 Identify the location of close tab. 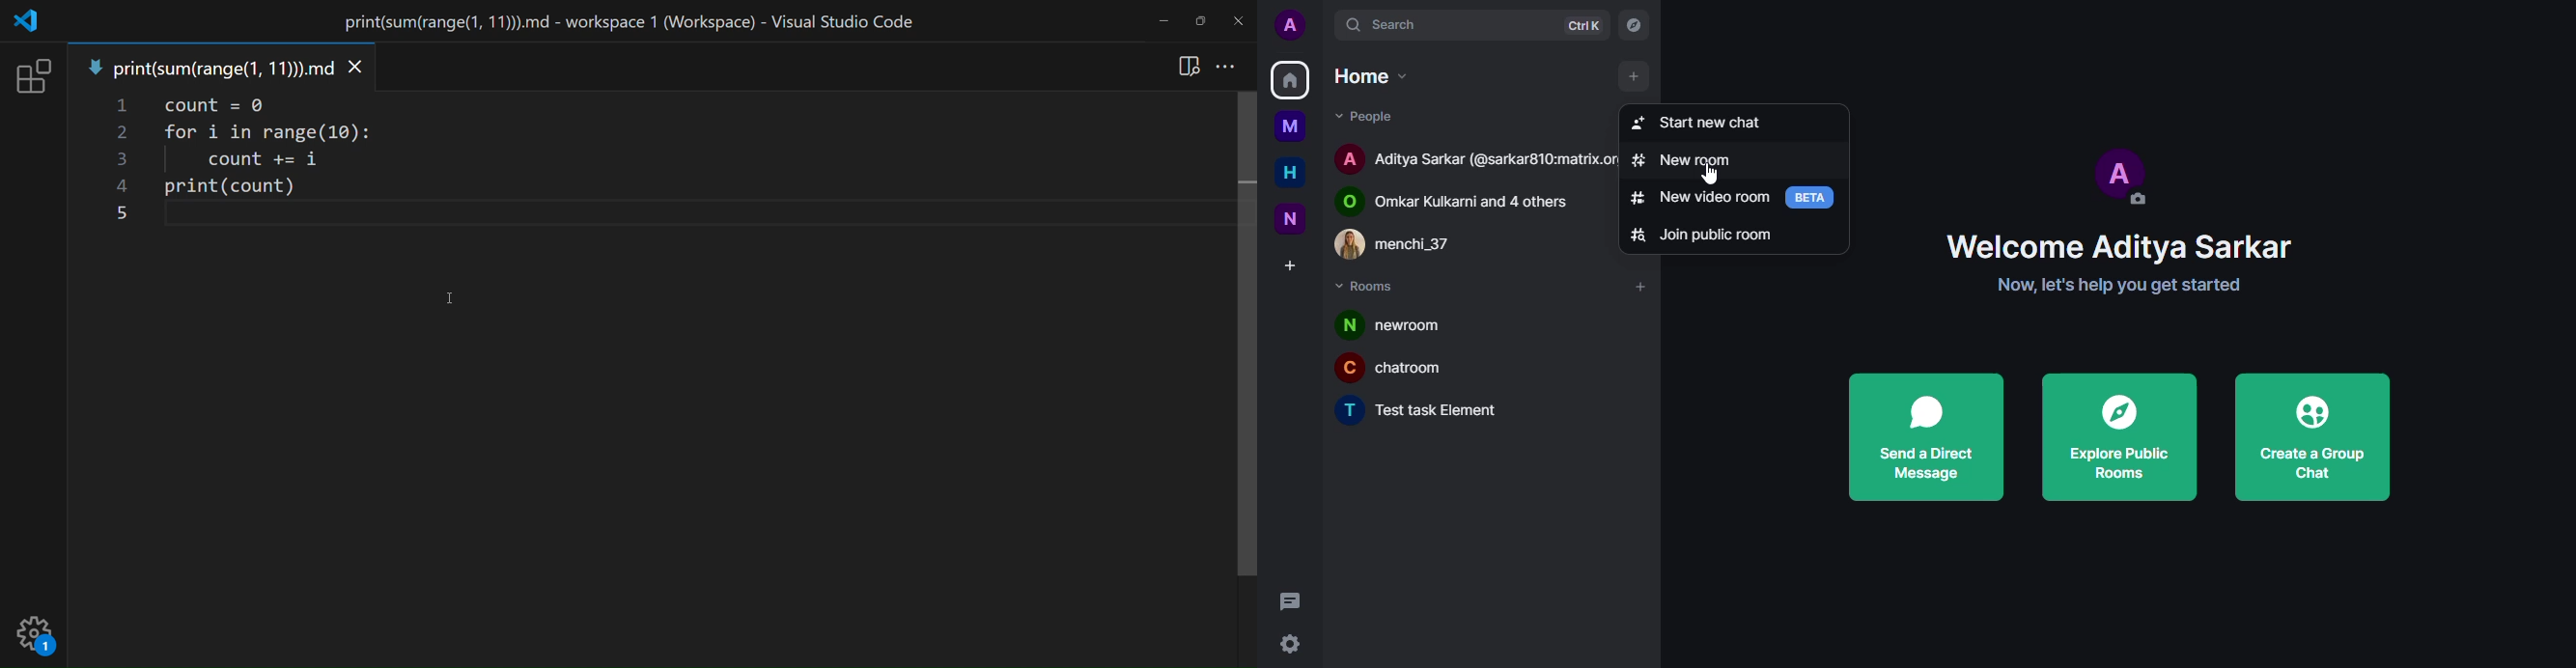
(356, 69).